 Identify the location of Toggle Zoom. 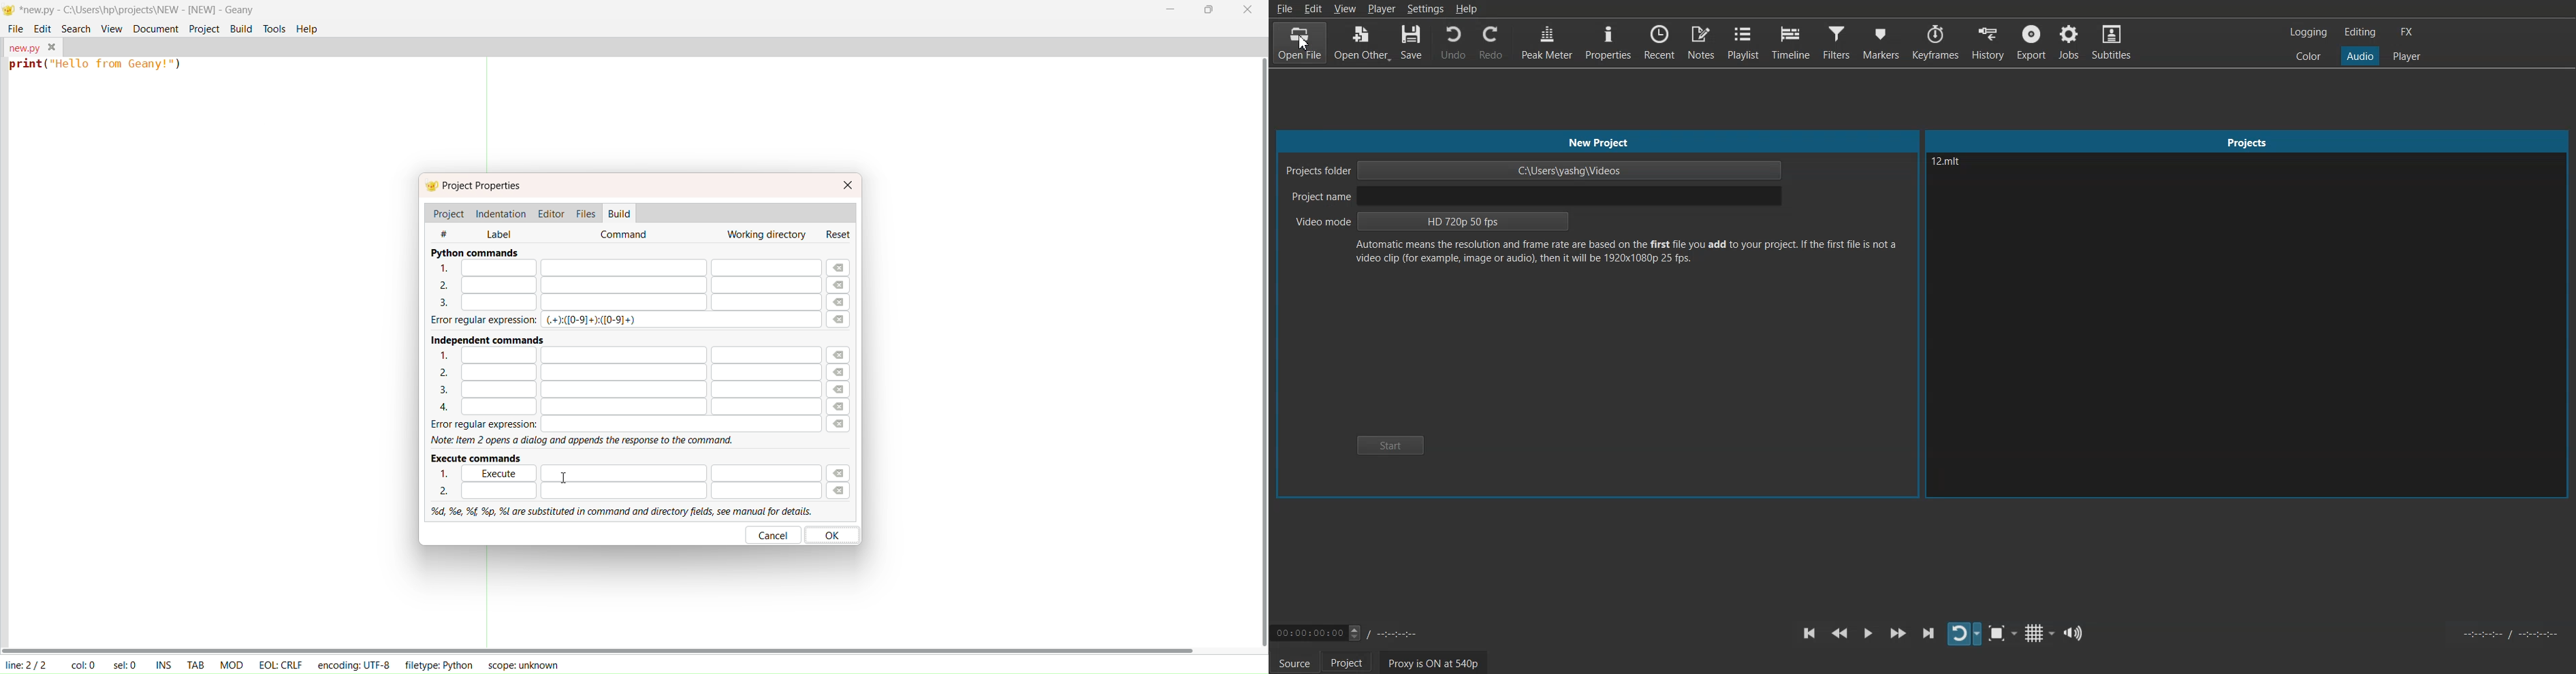
(2002, 634).